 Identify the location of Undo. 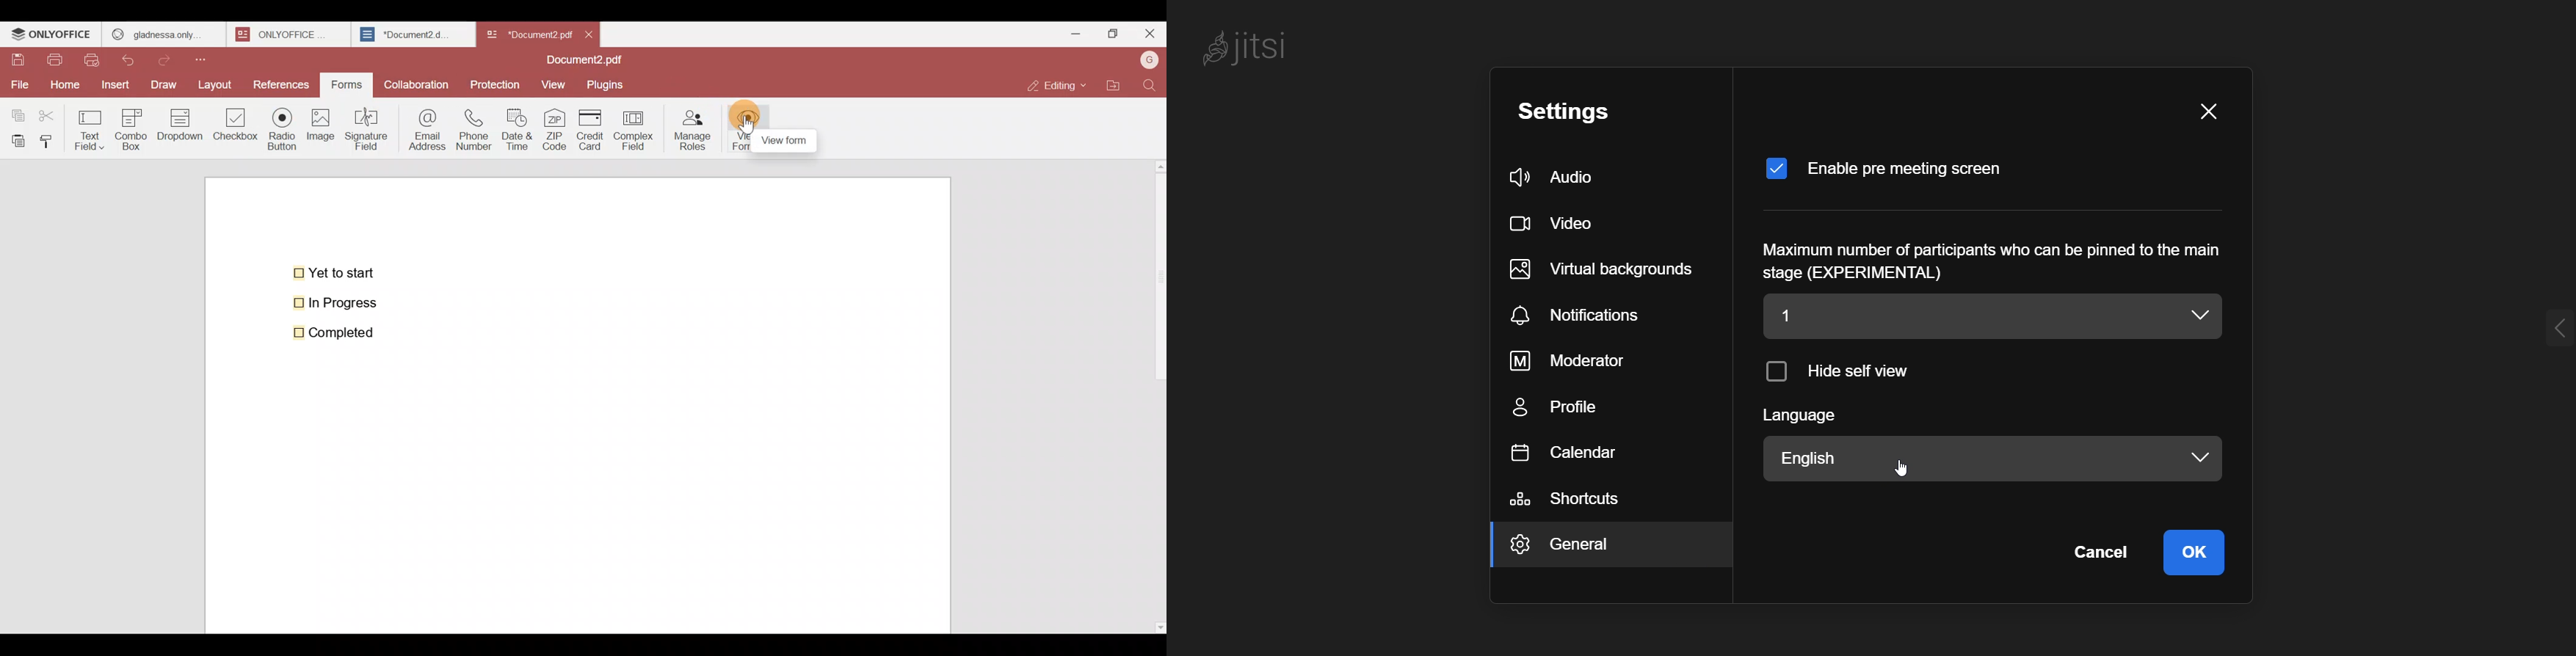
(134, 58).